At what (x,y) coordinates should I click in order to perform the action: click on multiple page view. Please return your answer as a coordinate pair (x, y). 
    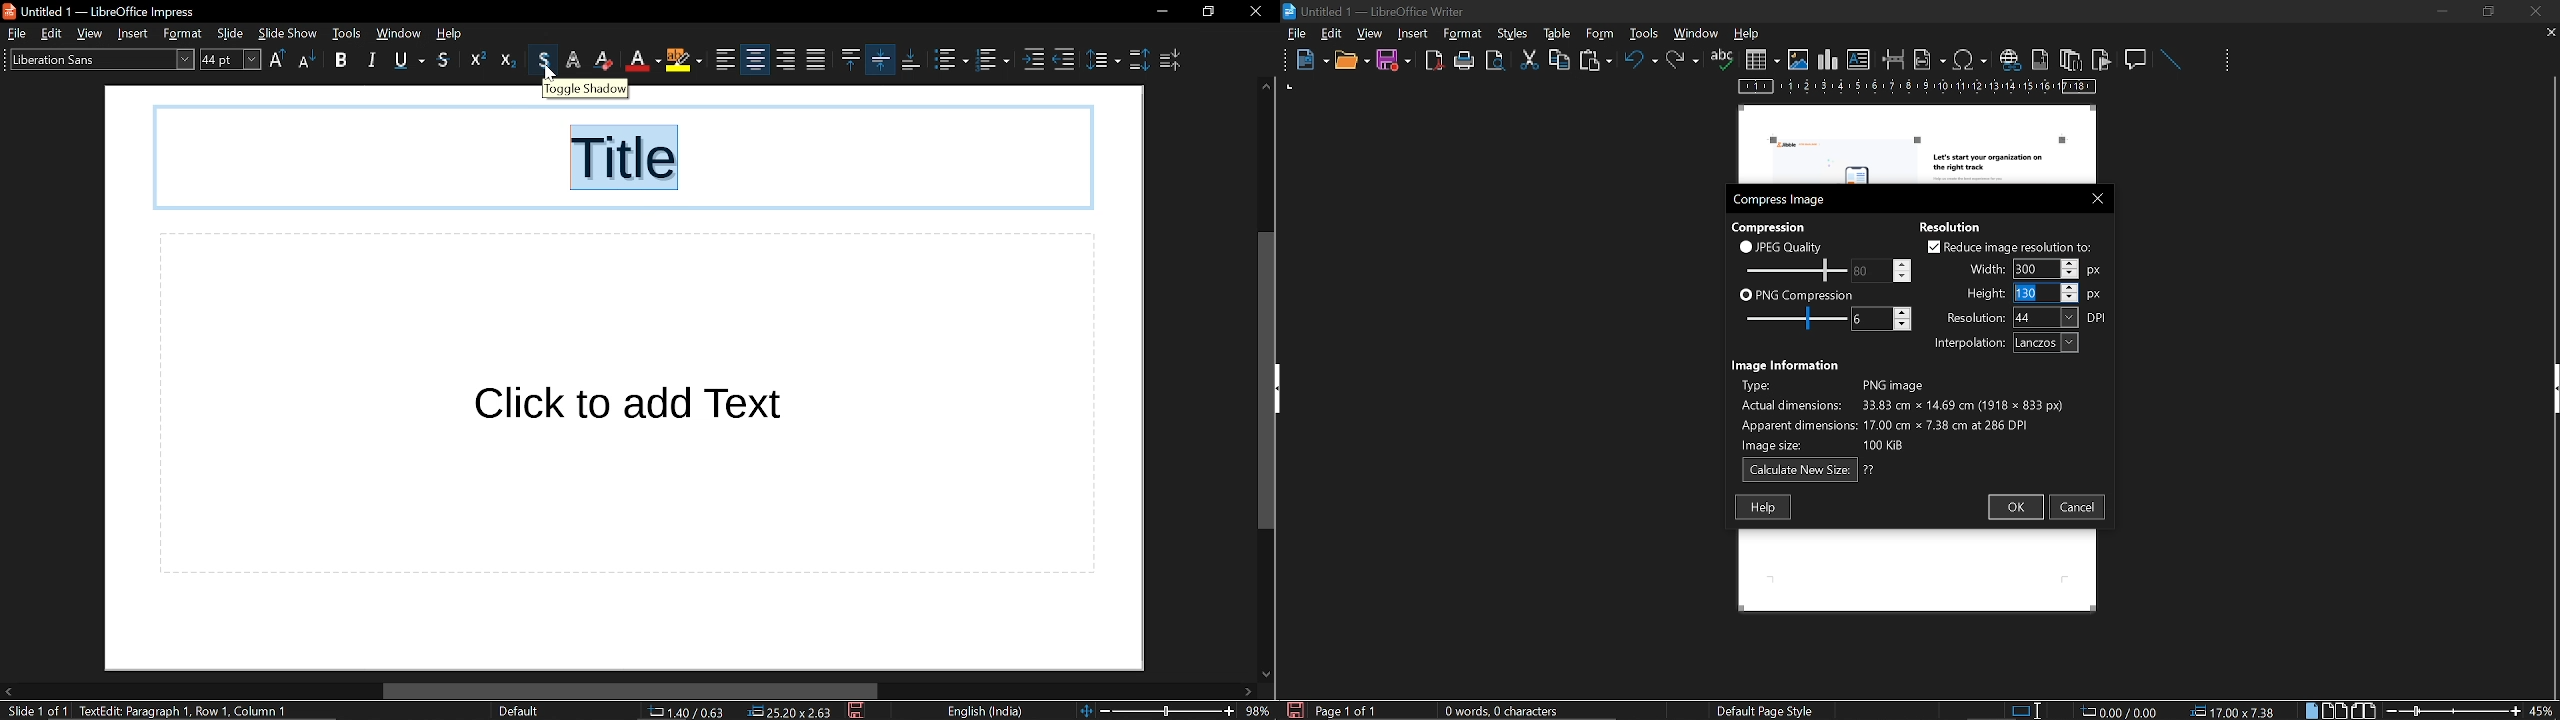
    Looking at the image, I should click on (2335, 711).